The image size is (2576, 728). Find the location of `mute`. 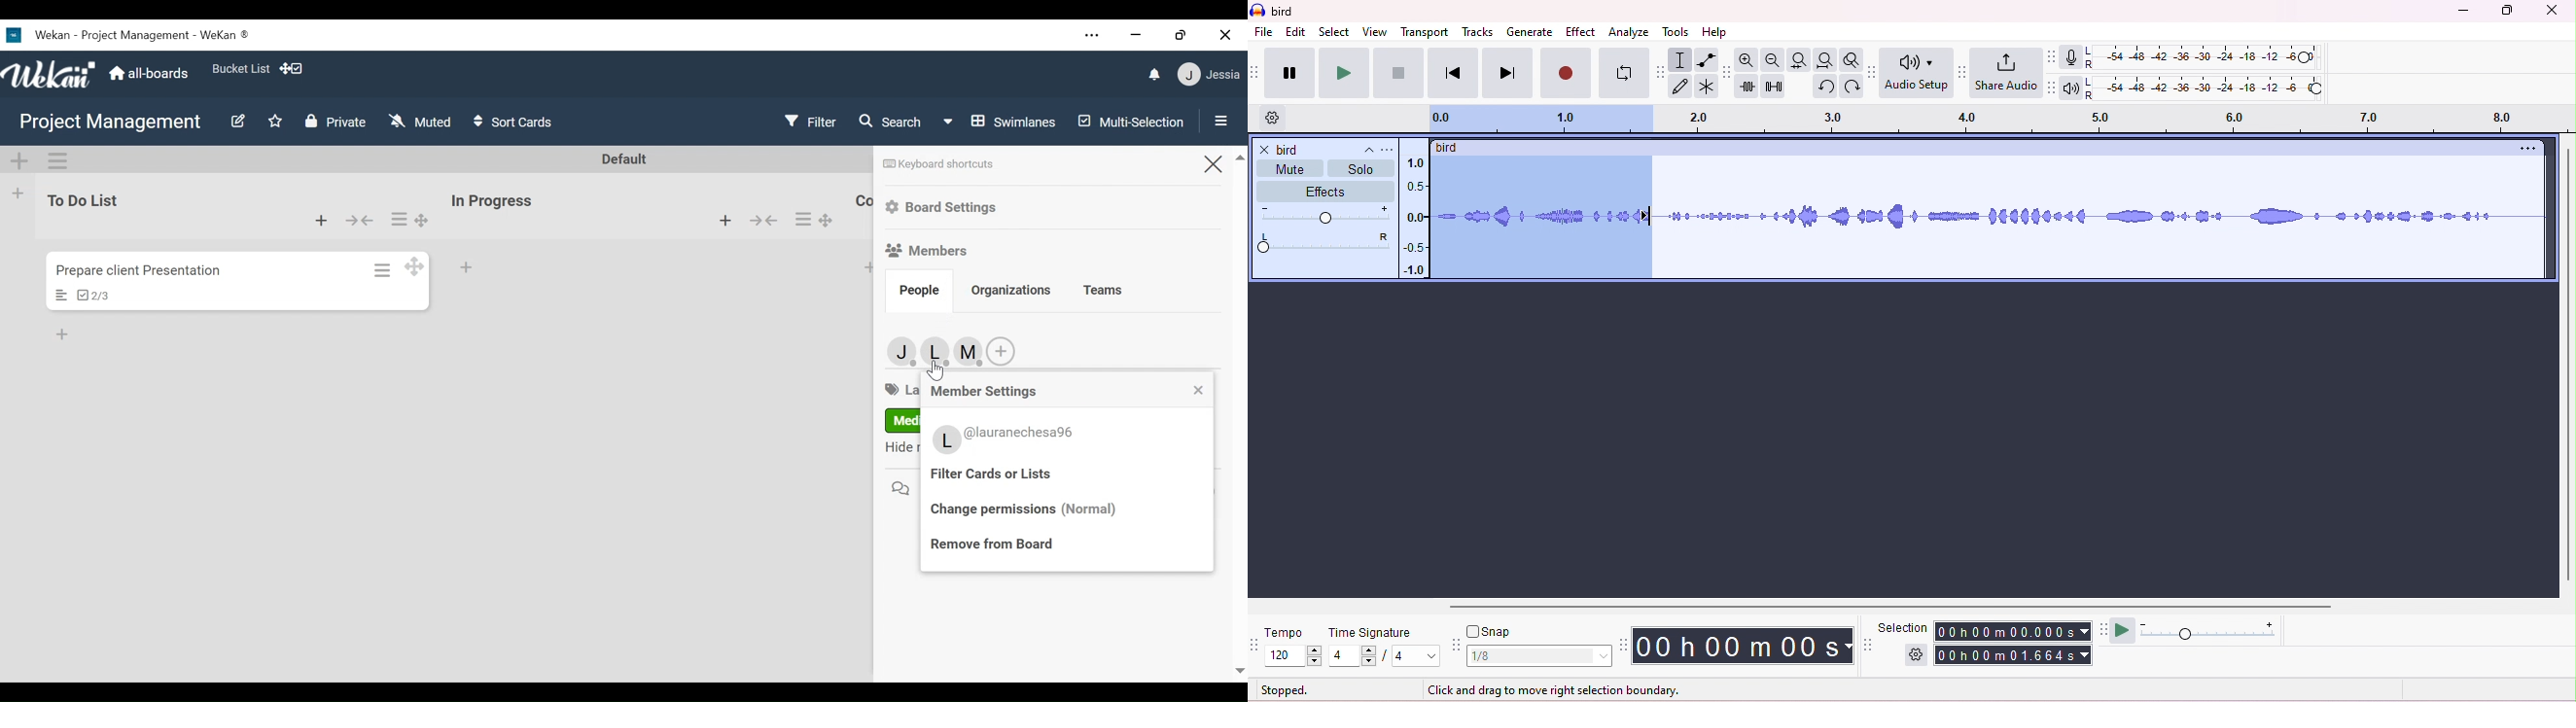

mute is located at coordinates (1288, 169).